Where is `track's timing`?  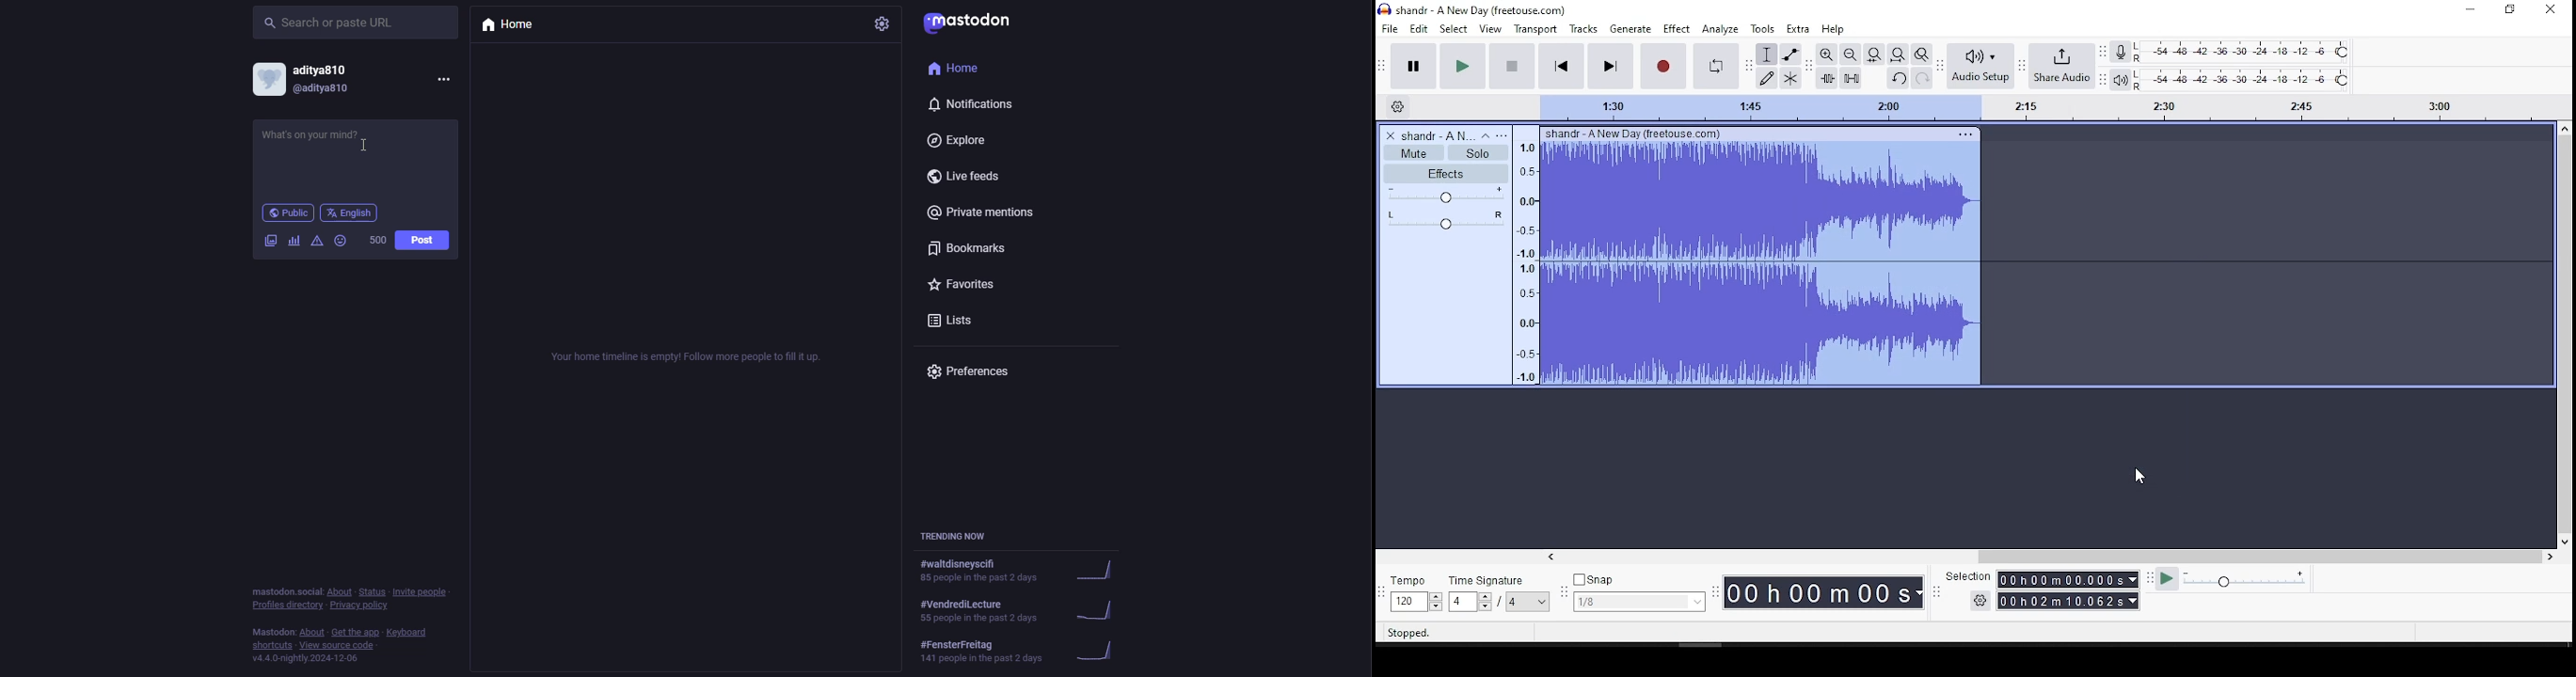 track's timing is located at coordinates (2044, 107).